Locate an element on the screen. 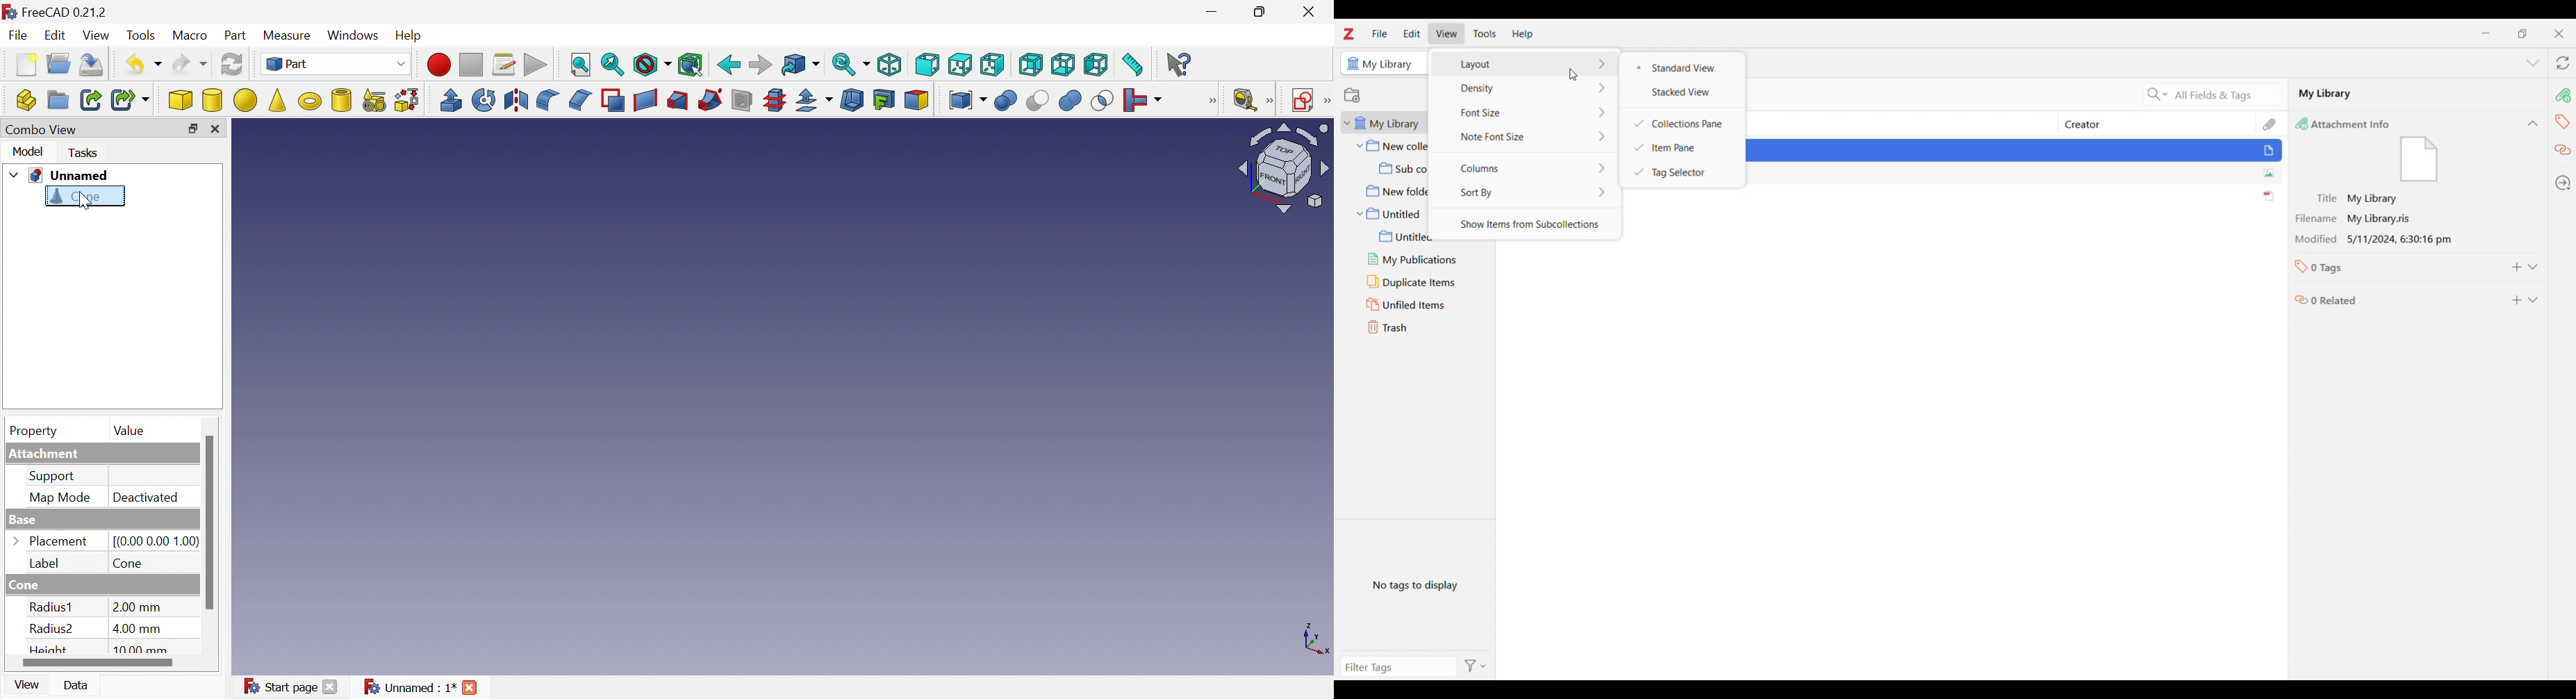 The width and height of the screenshot is (2576, 700). x, y, z axis is located at coordinates (1314, 641).